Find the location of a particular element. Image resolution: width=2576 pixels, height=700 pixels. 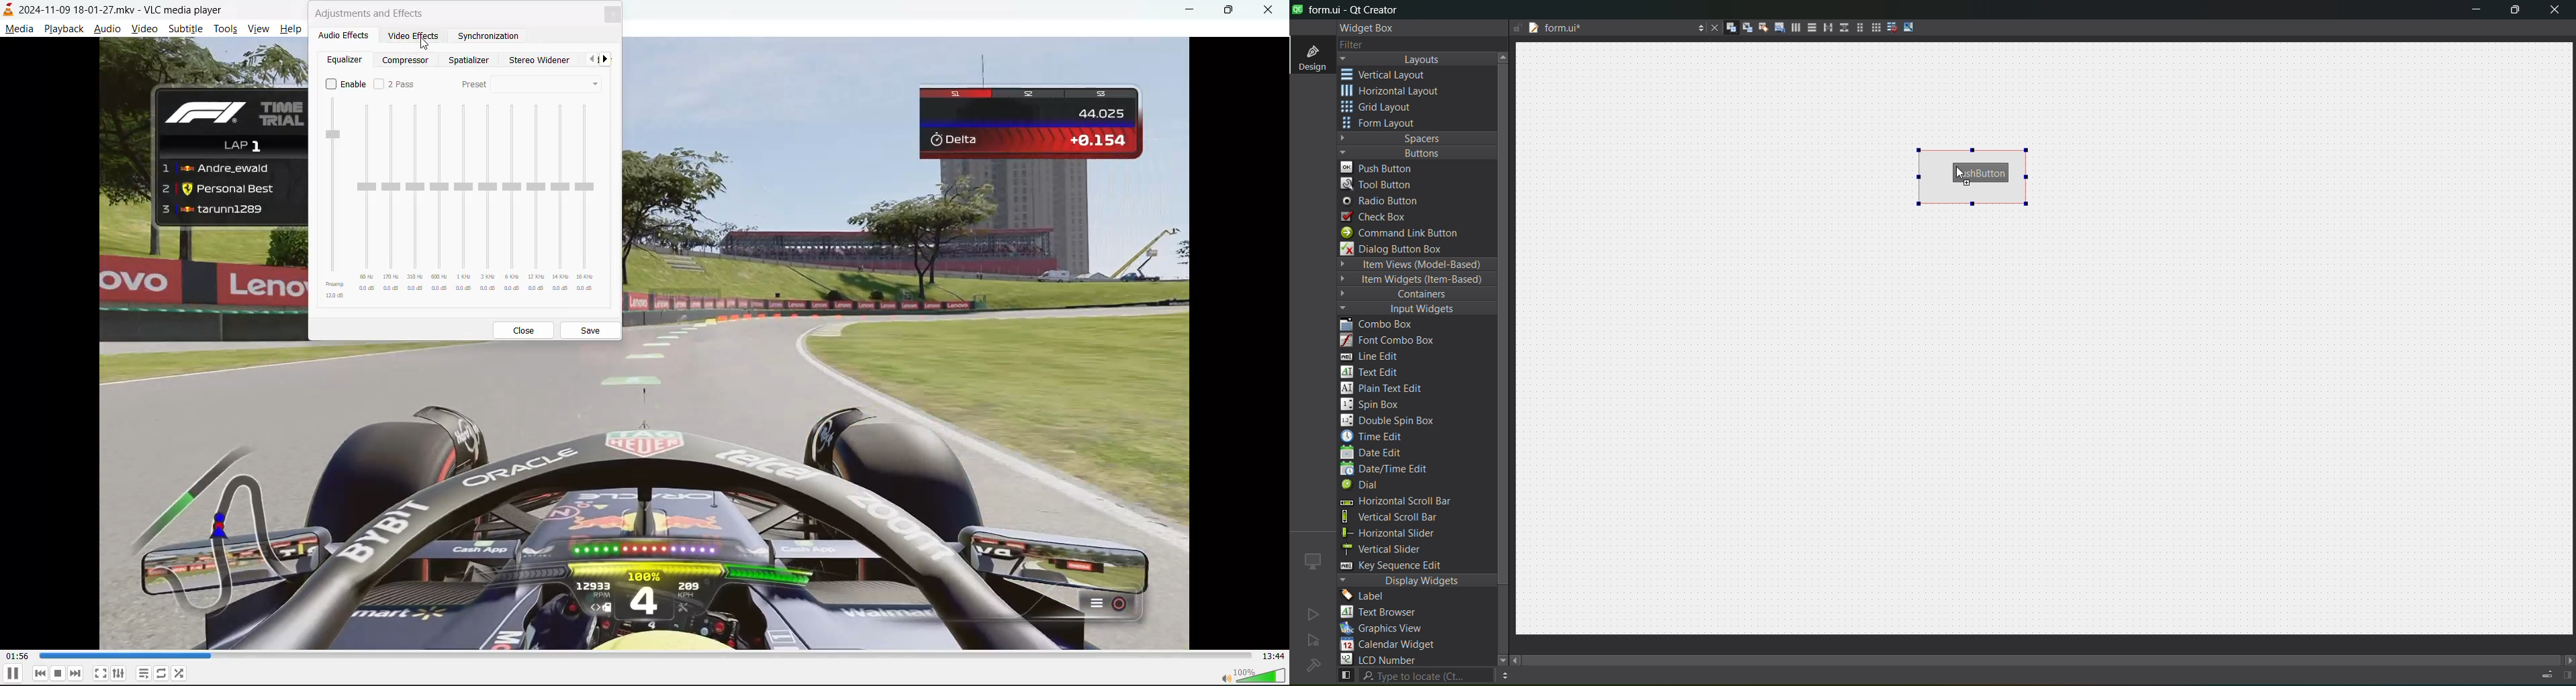

tools is located at coordinates (226, 31).